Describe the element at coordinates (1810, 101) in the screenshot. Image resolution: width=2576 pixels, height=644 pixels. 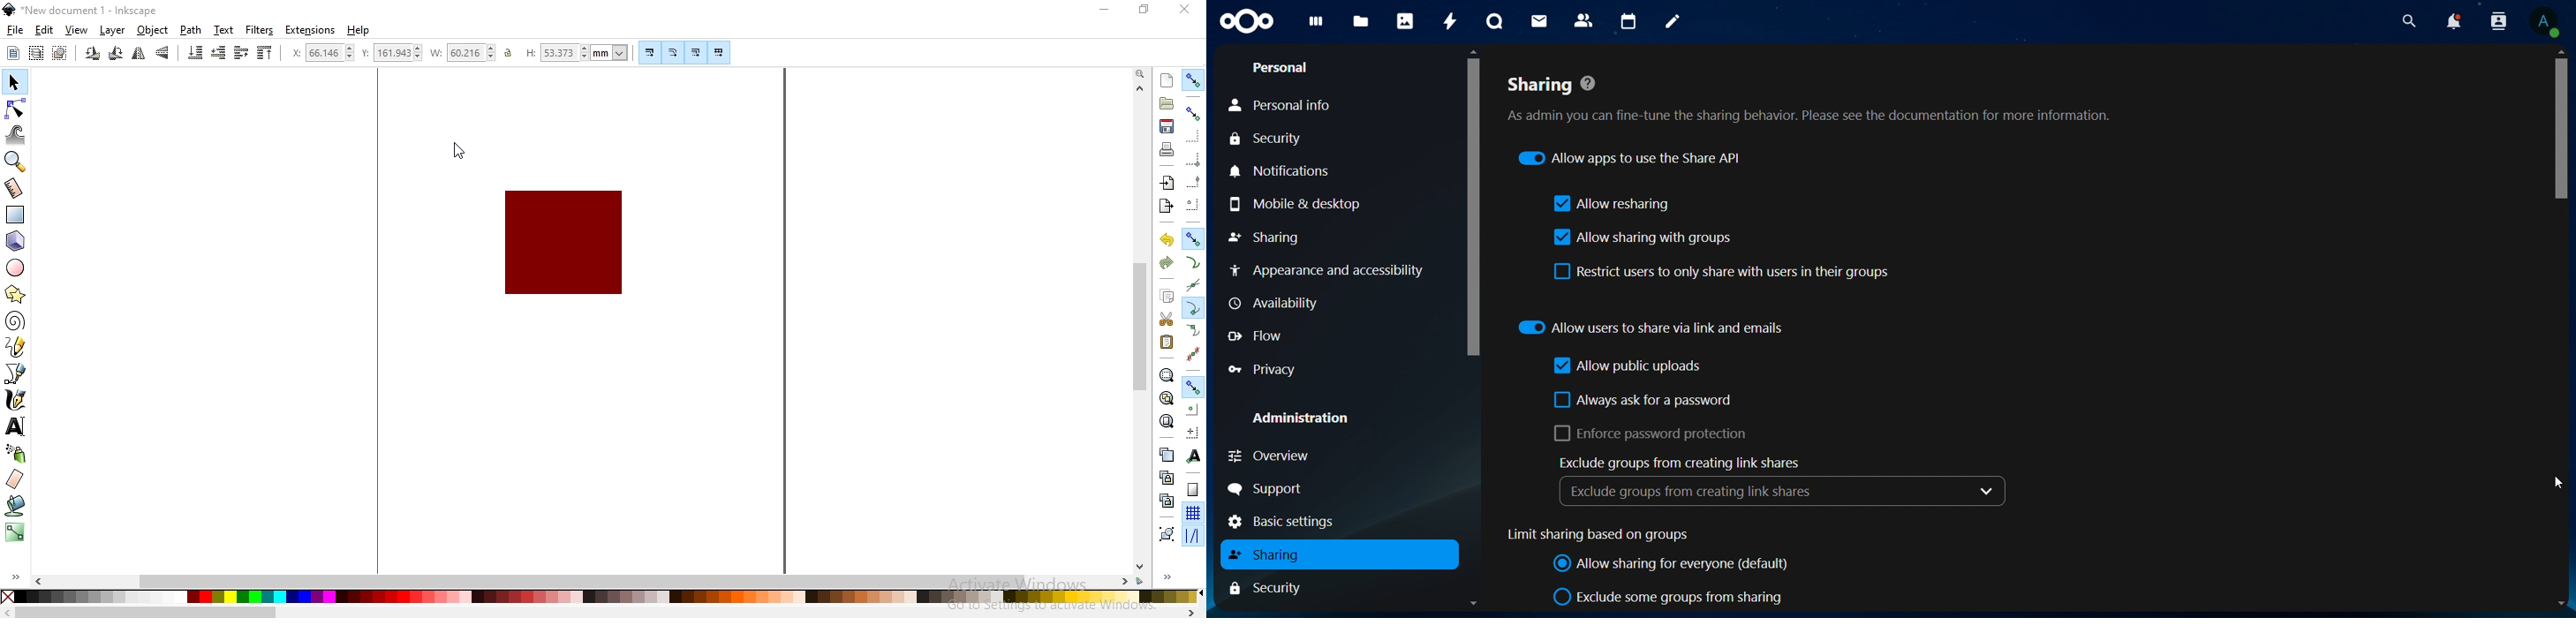
I see `sharing` at that location.